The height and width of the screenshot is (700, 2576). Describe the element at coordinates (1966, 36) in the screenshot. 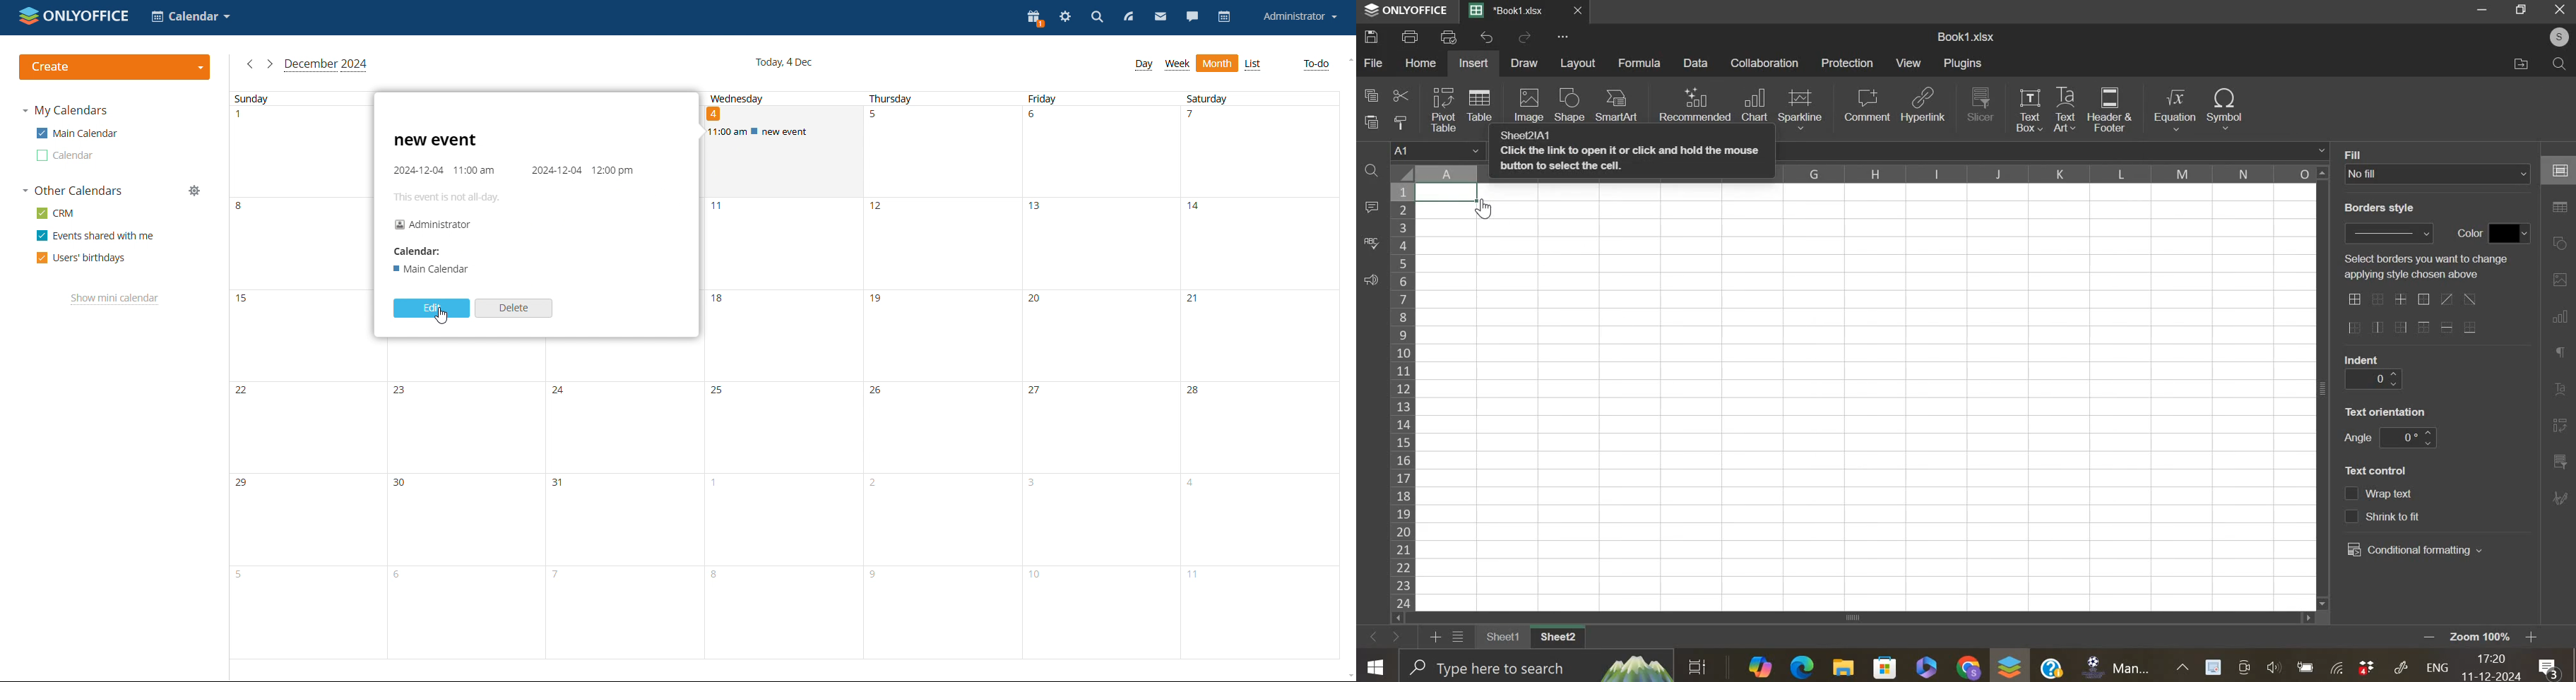

I see `spreadsheet name` at that location.